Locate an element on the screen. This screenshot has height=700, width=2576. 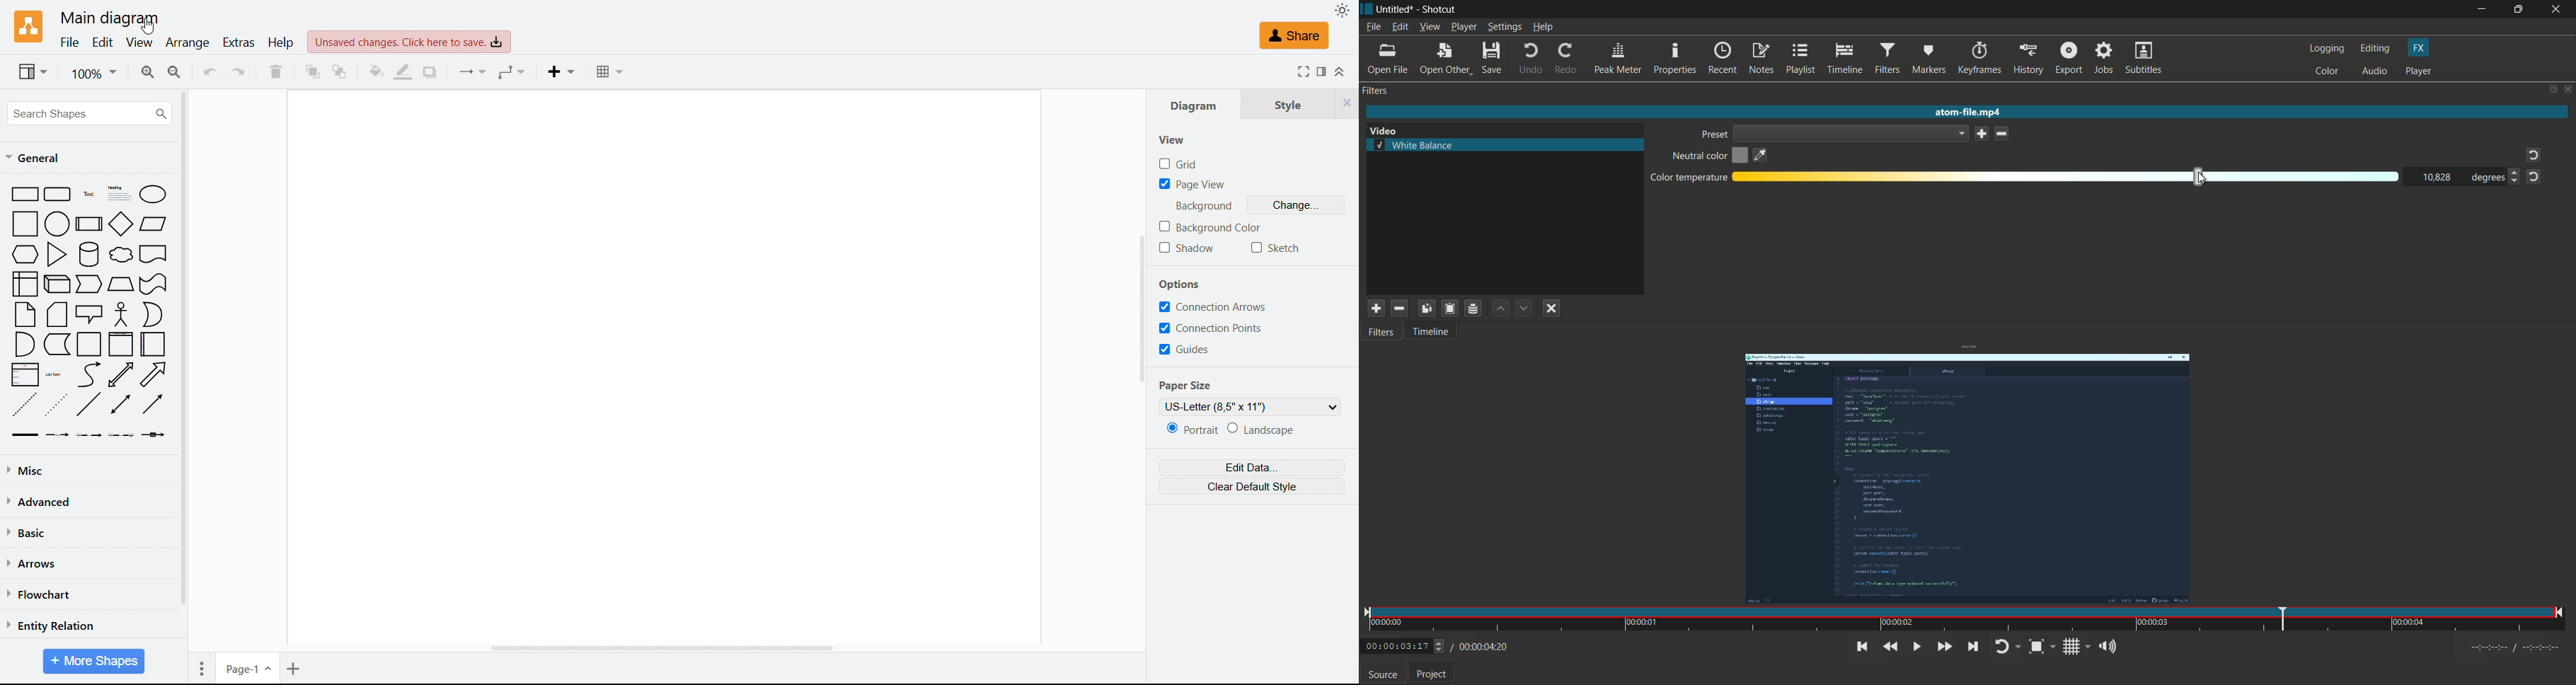
save filter set is located at coordinates (1474, 308).